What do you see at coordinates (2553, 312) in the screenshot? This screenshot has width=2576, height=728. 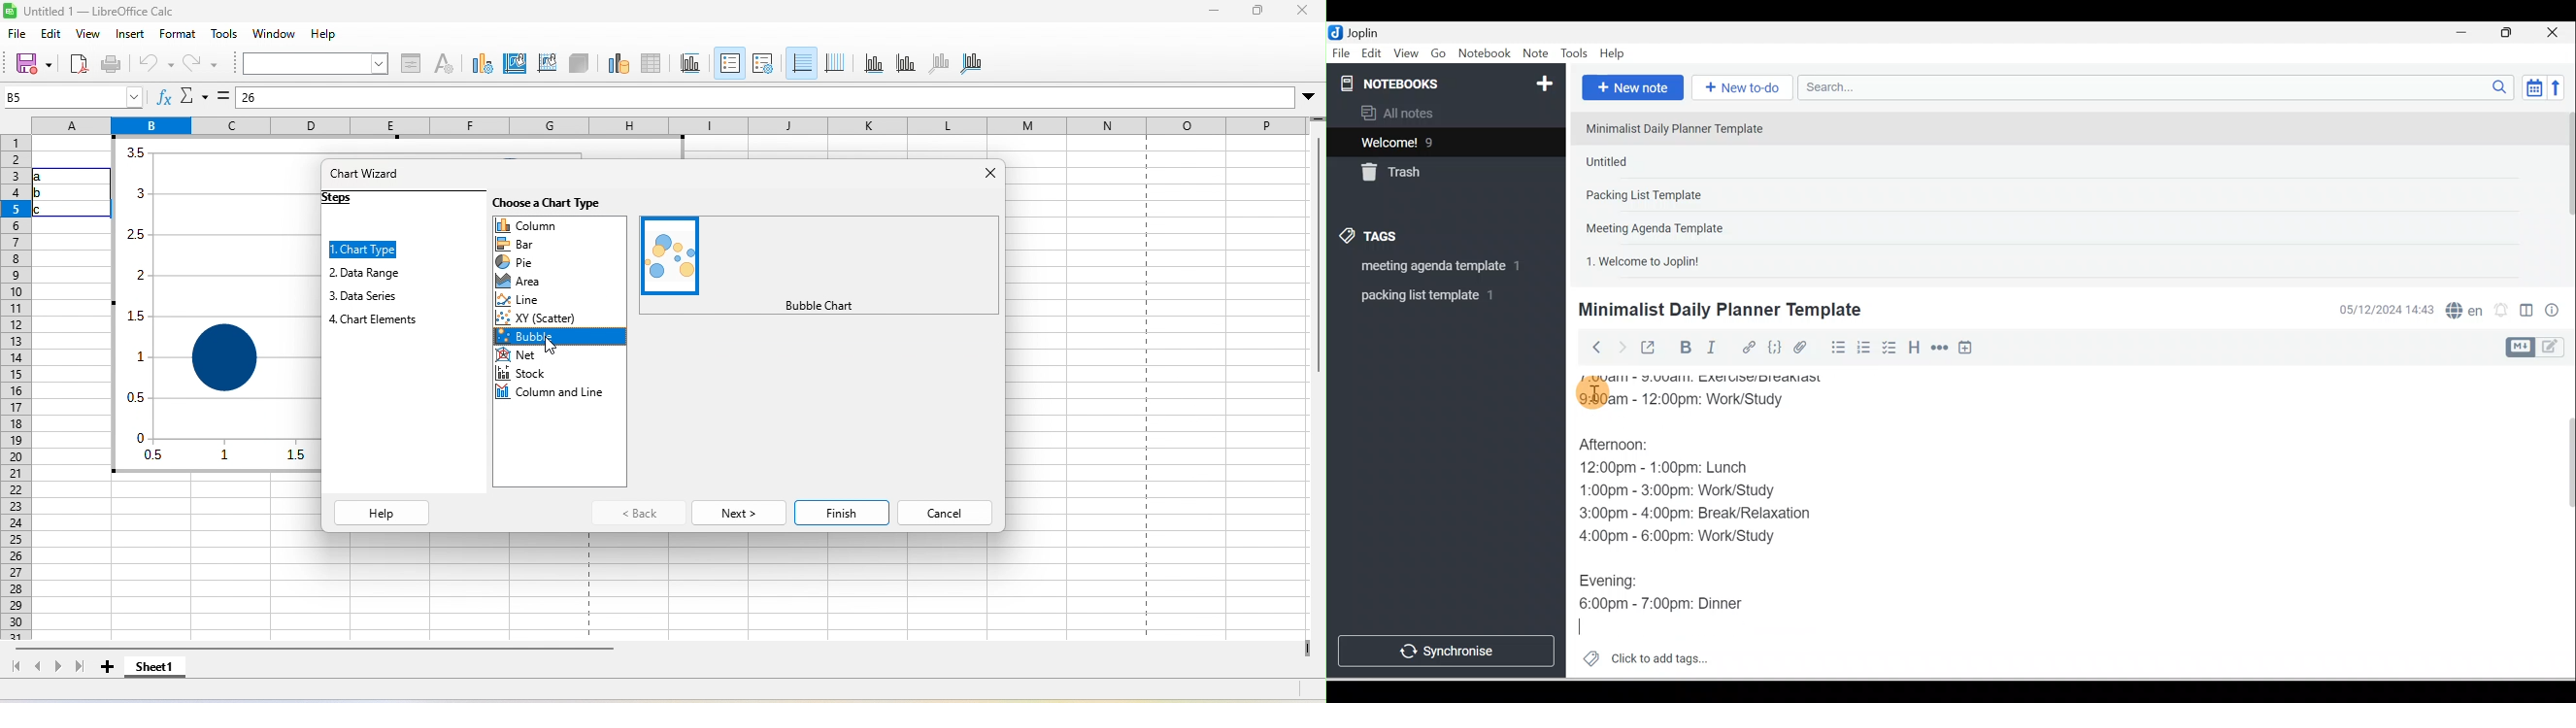 I see `Note properties` at bounding box center [2553, 312].